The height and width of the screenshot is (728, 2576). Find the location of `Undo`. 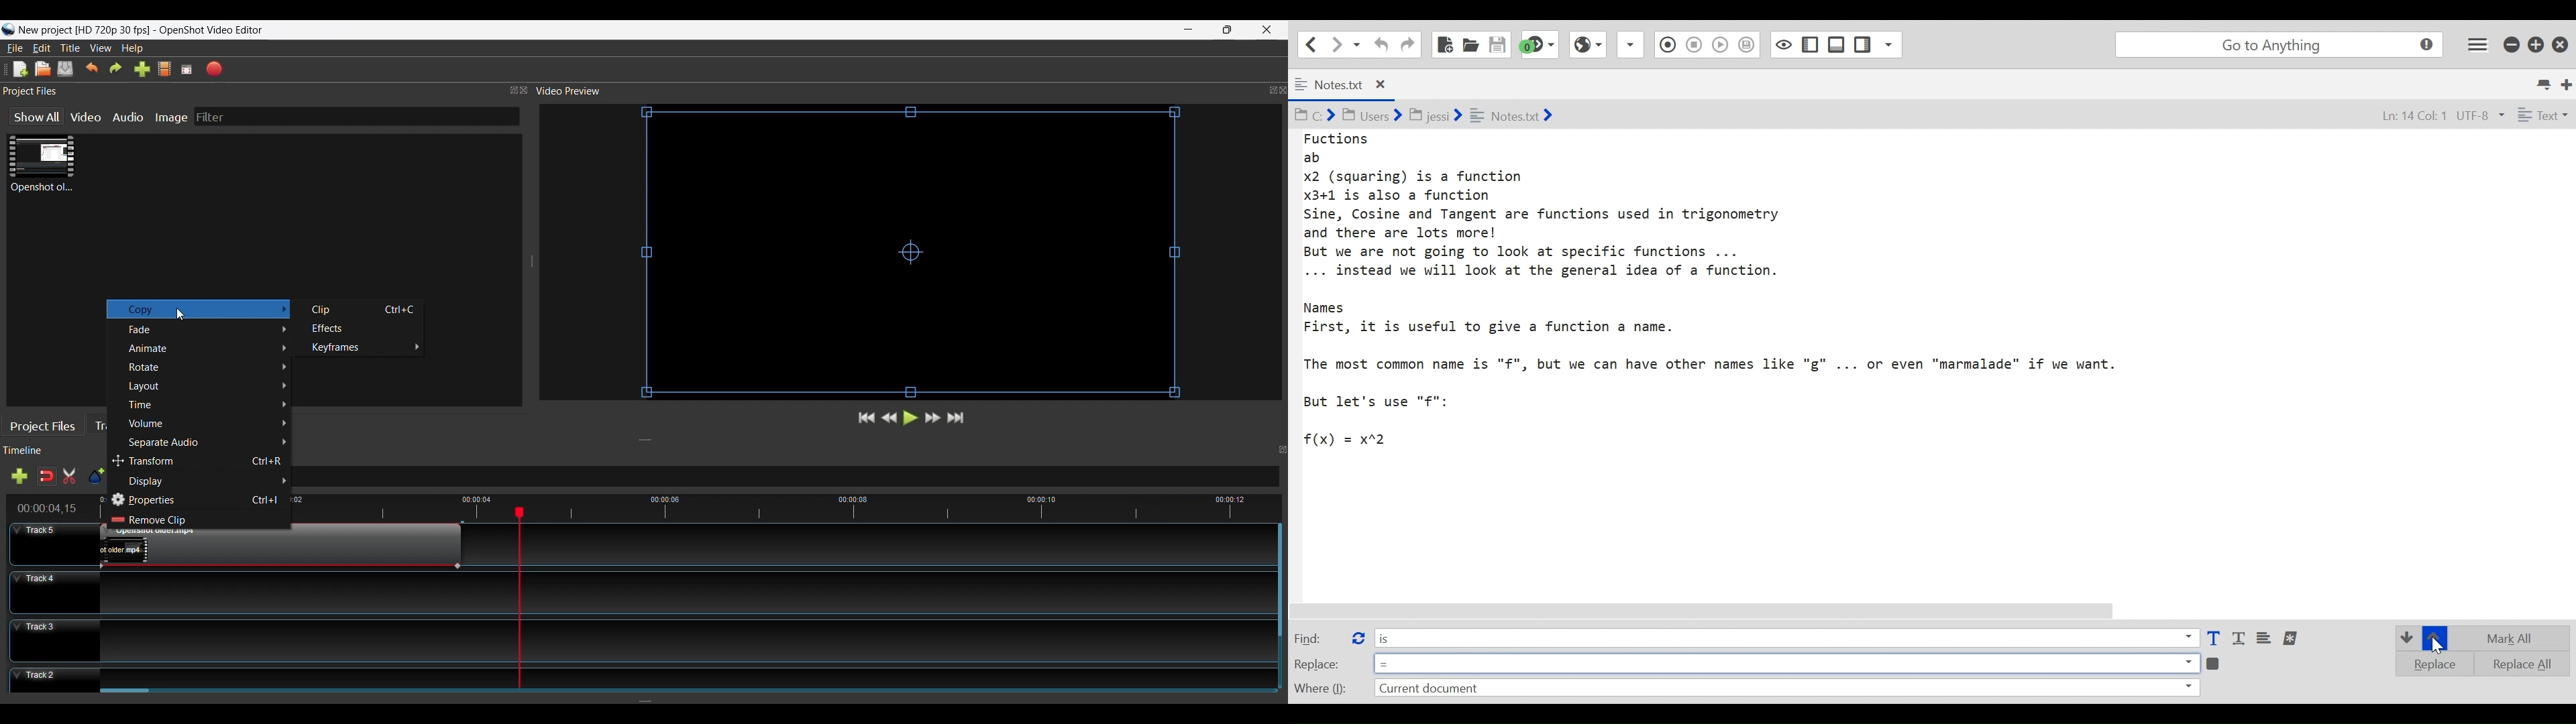

Undo is located at coordinates (93, 68).